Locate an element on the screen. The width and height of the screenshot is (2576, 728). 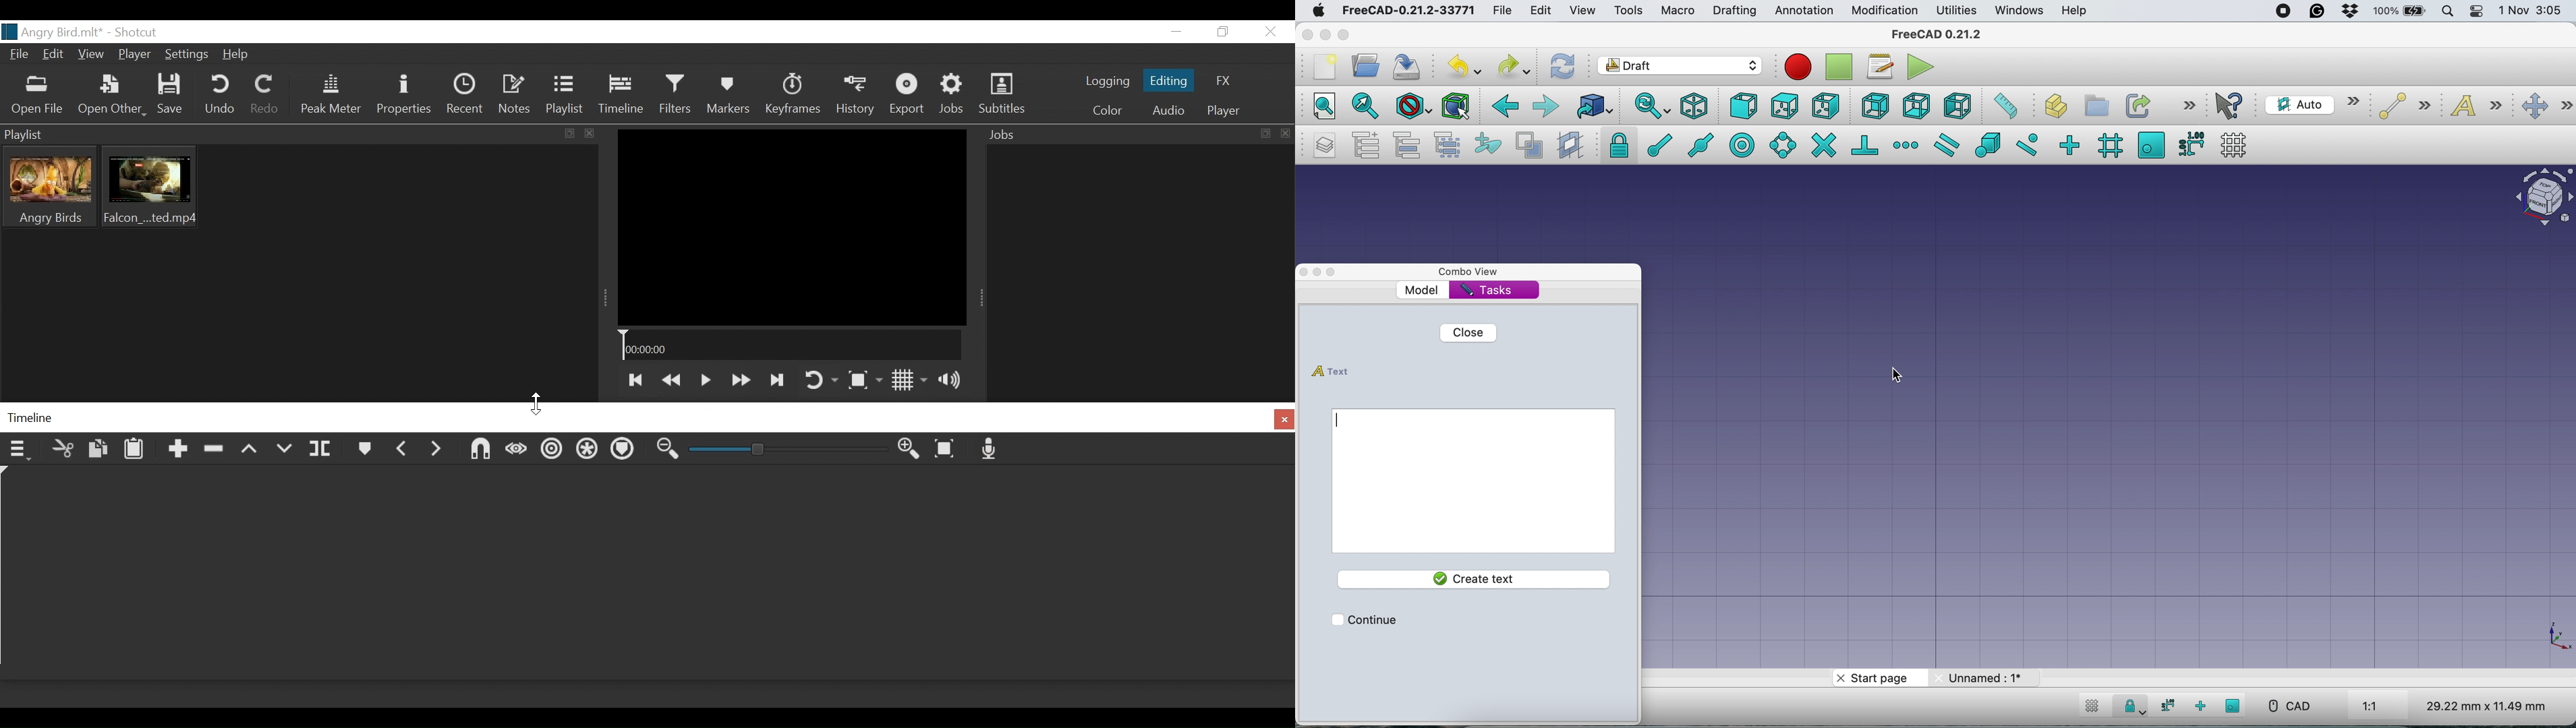
bottom is located at coordinates (1913, 107).